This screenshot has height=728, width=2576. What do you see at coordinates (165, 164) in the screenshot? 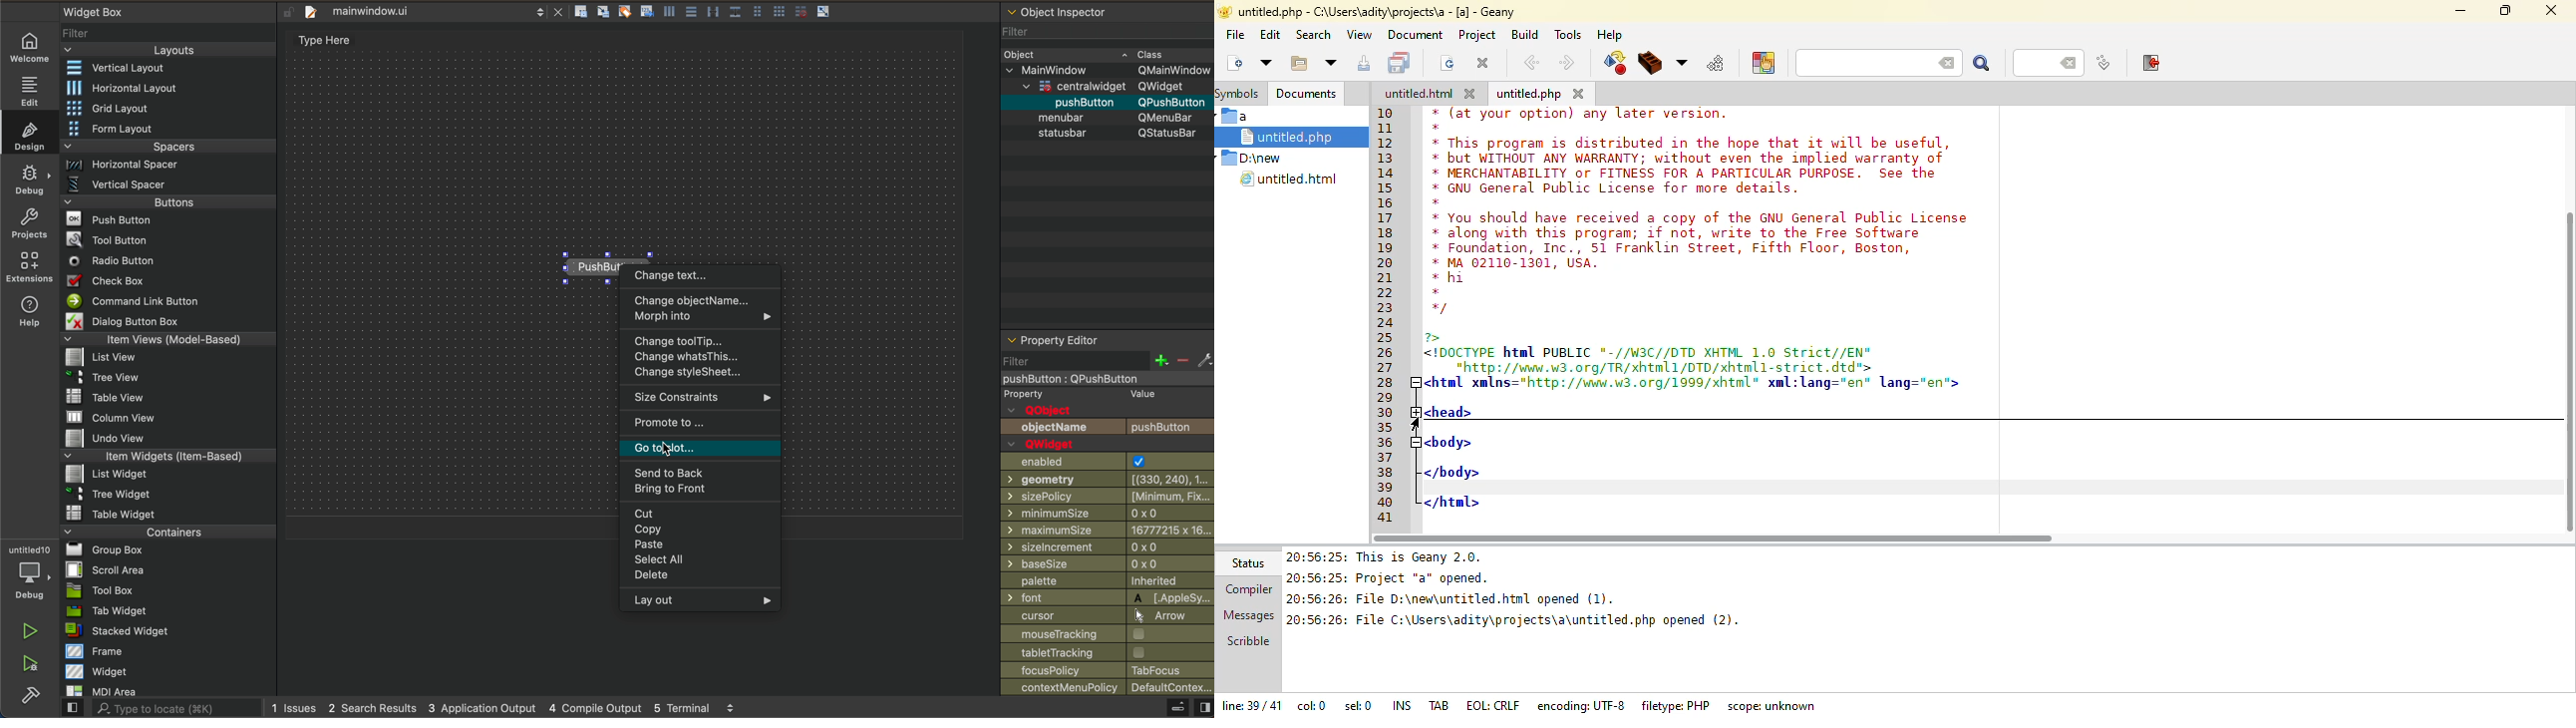
I see `Horizontal spacer` at bounding box center [165, 164].